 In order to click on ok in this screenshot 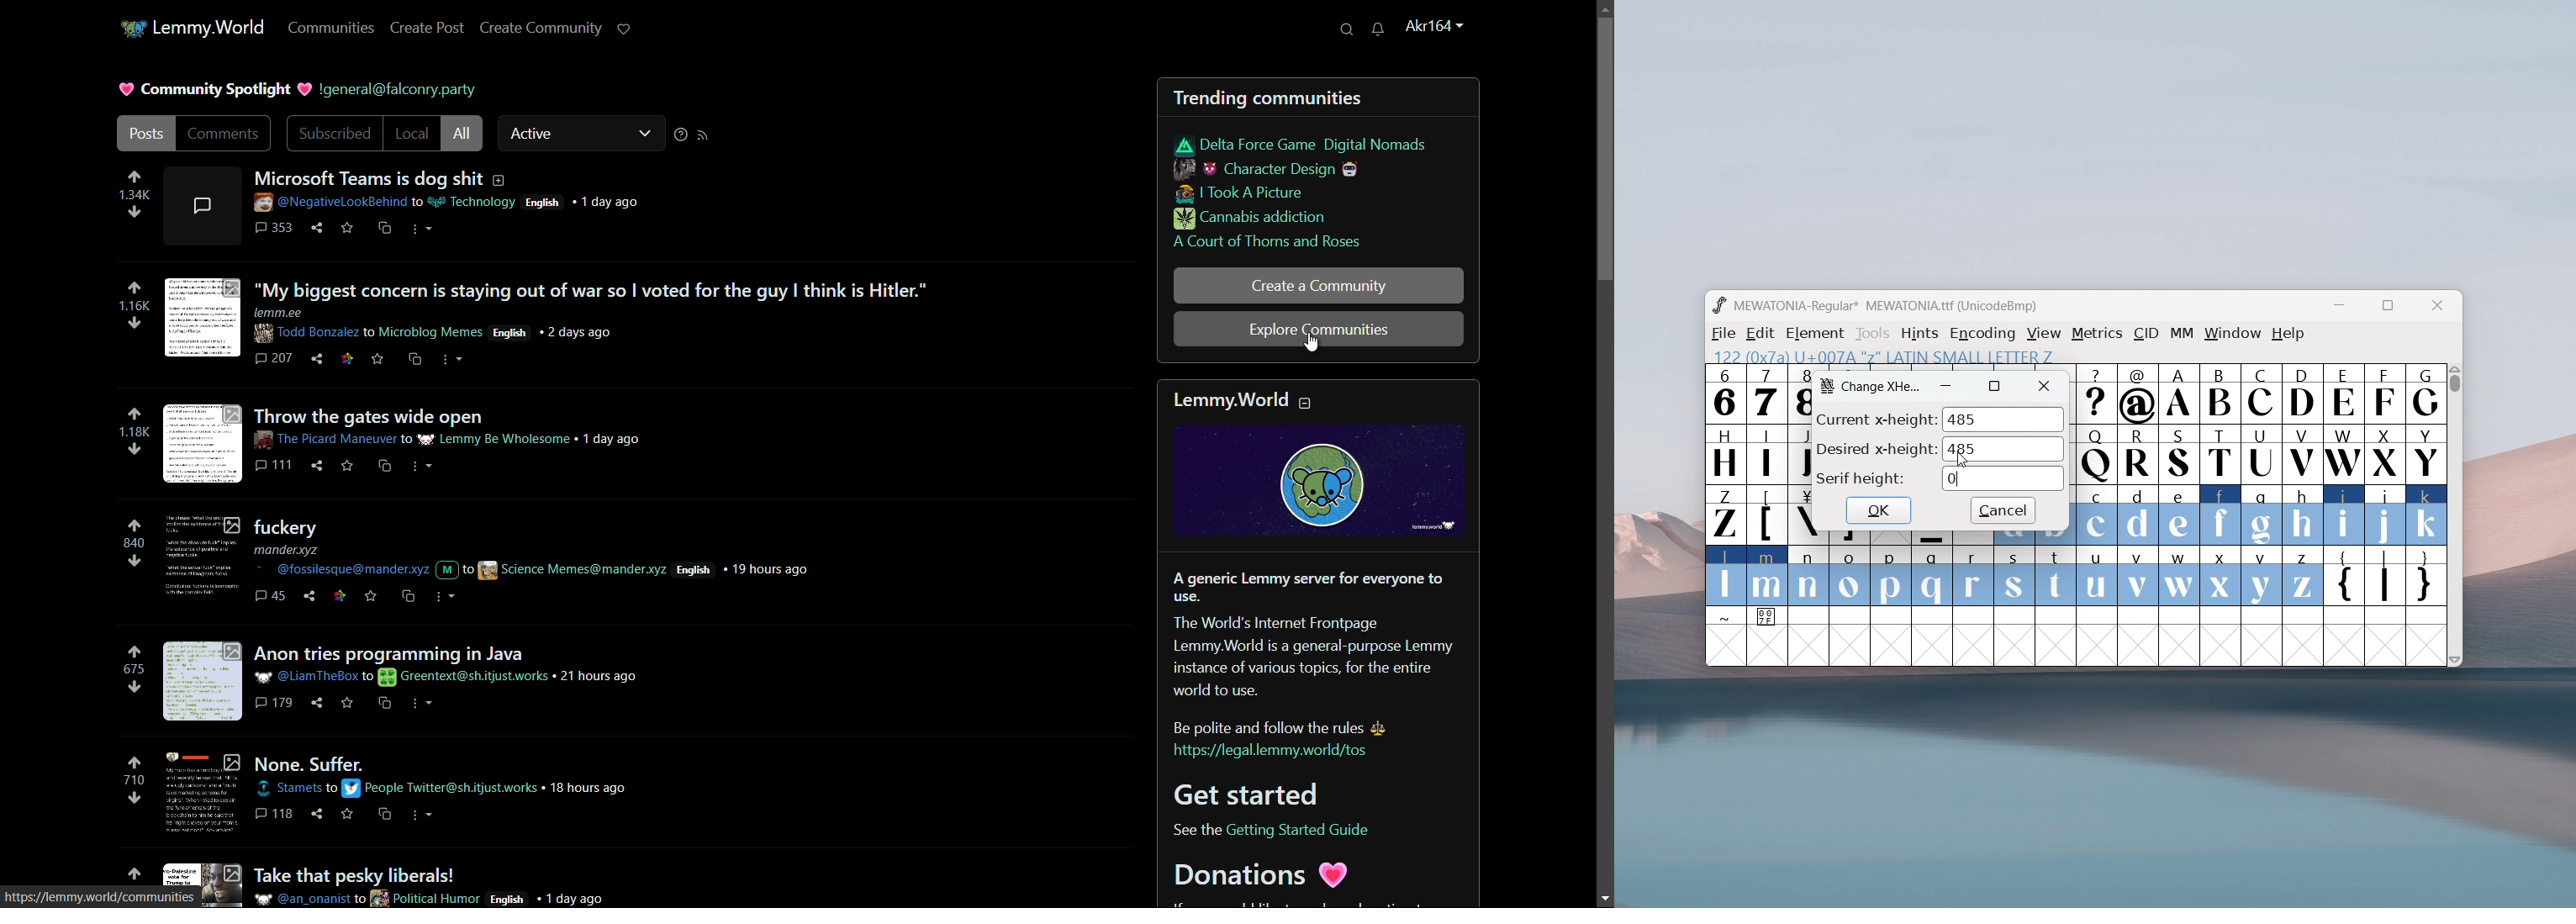, I will do `click(1878, 509)`.